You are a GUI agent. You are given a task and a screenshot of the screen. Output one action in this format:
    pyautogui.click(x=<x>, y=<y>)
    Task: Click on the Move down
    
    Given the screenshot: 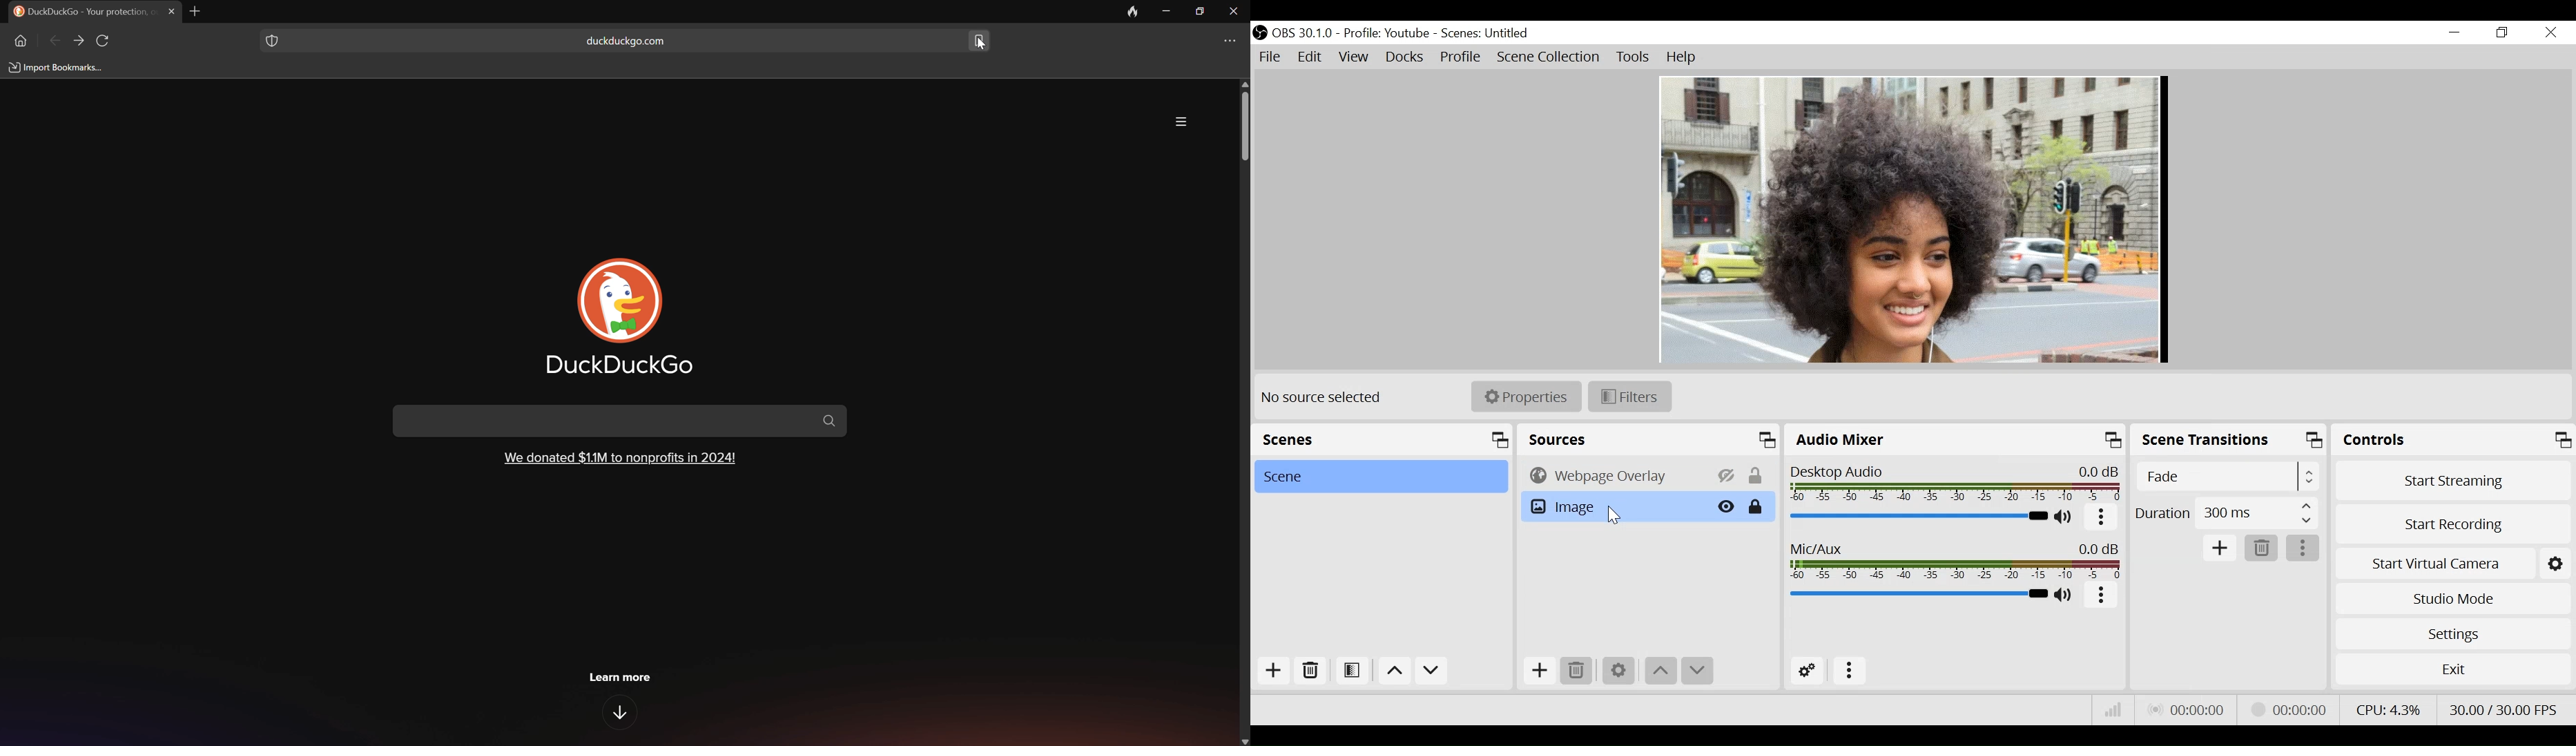 What is the action you would take?
    pyautogui.click(x=1697, y=670)
    